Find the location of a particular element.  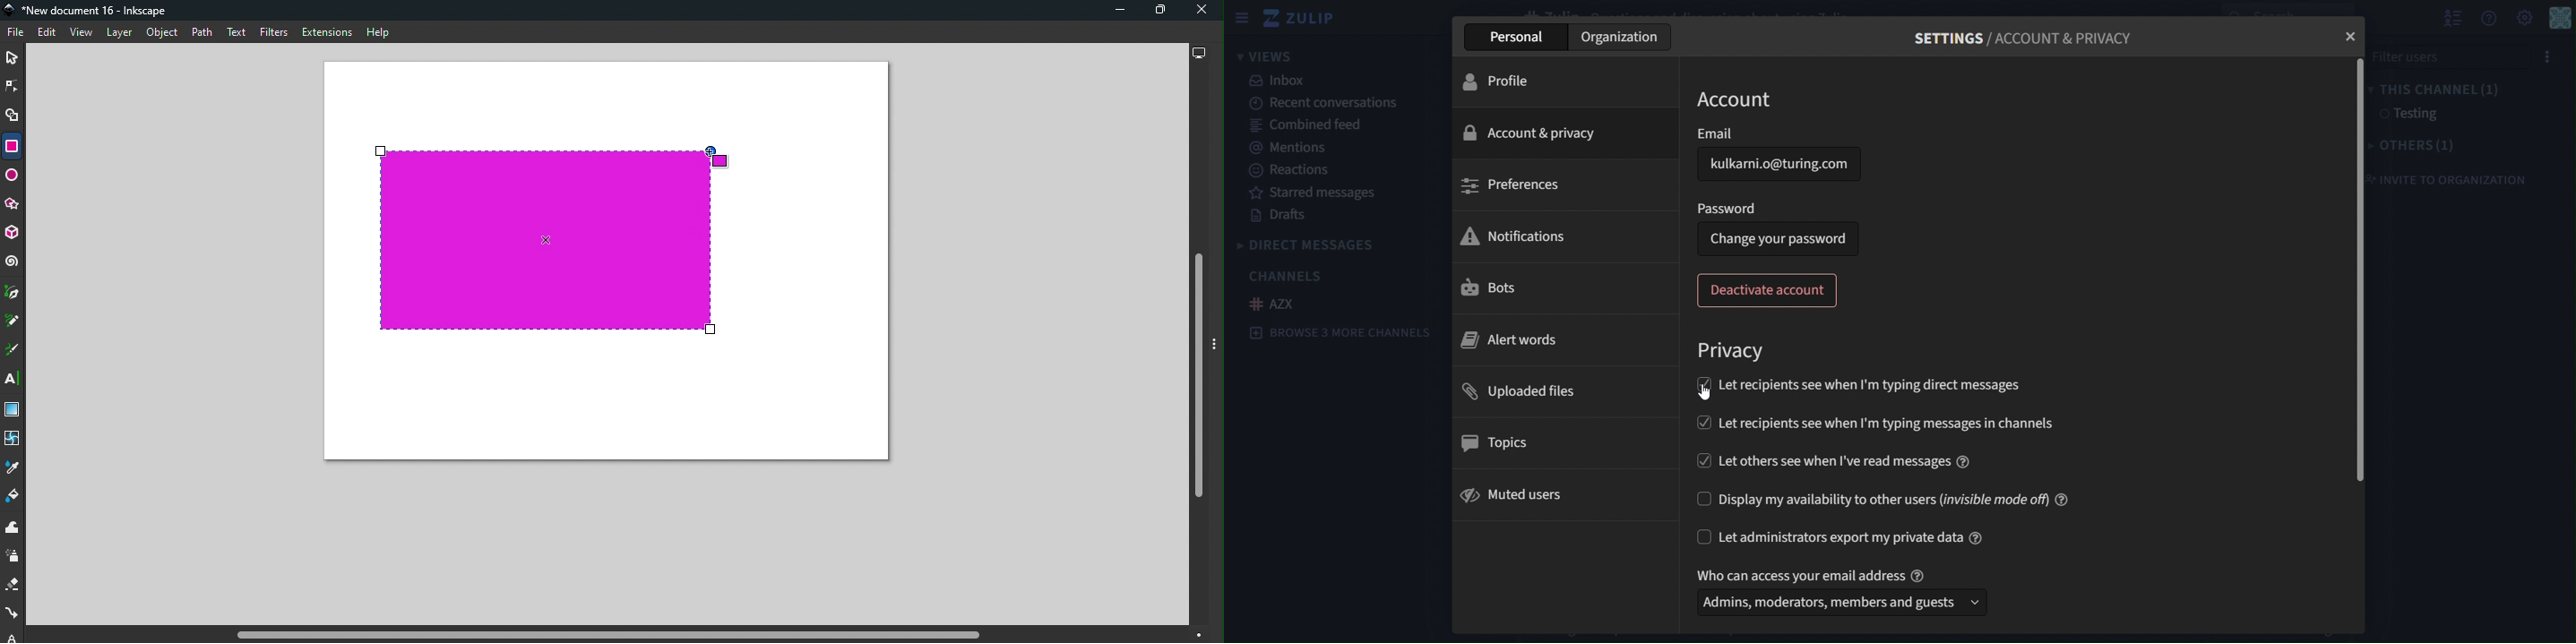

Object is located at coordinates (162, 33).